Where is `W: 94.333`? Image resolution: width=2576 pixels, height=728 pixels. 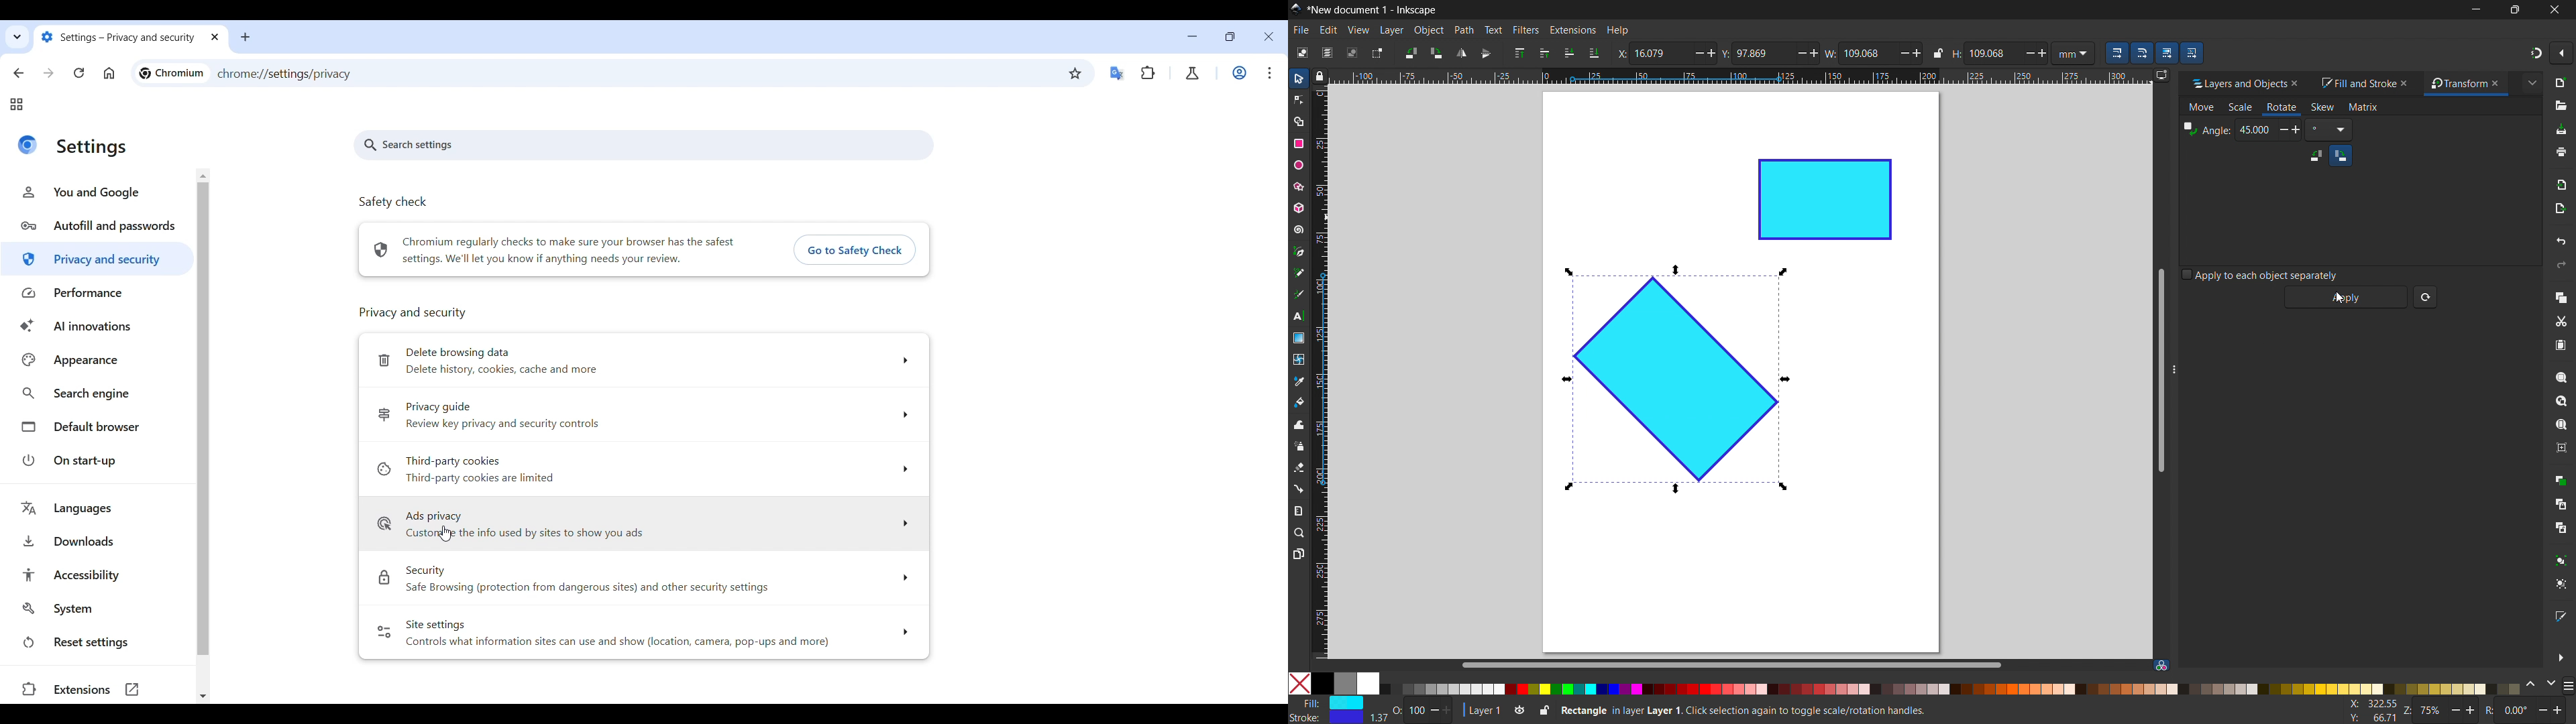 W: 94.333 is located at coordinates (1857, 52).